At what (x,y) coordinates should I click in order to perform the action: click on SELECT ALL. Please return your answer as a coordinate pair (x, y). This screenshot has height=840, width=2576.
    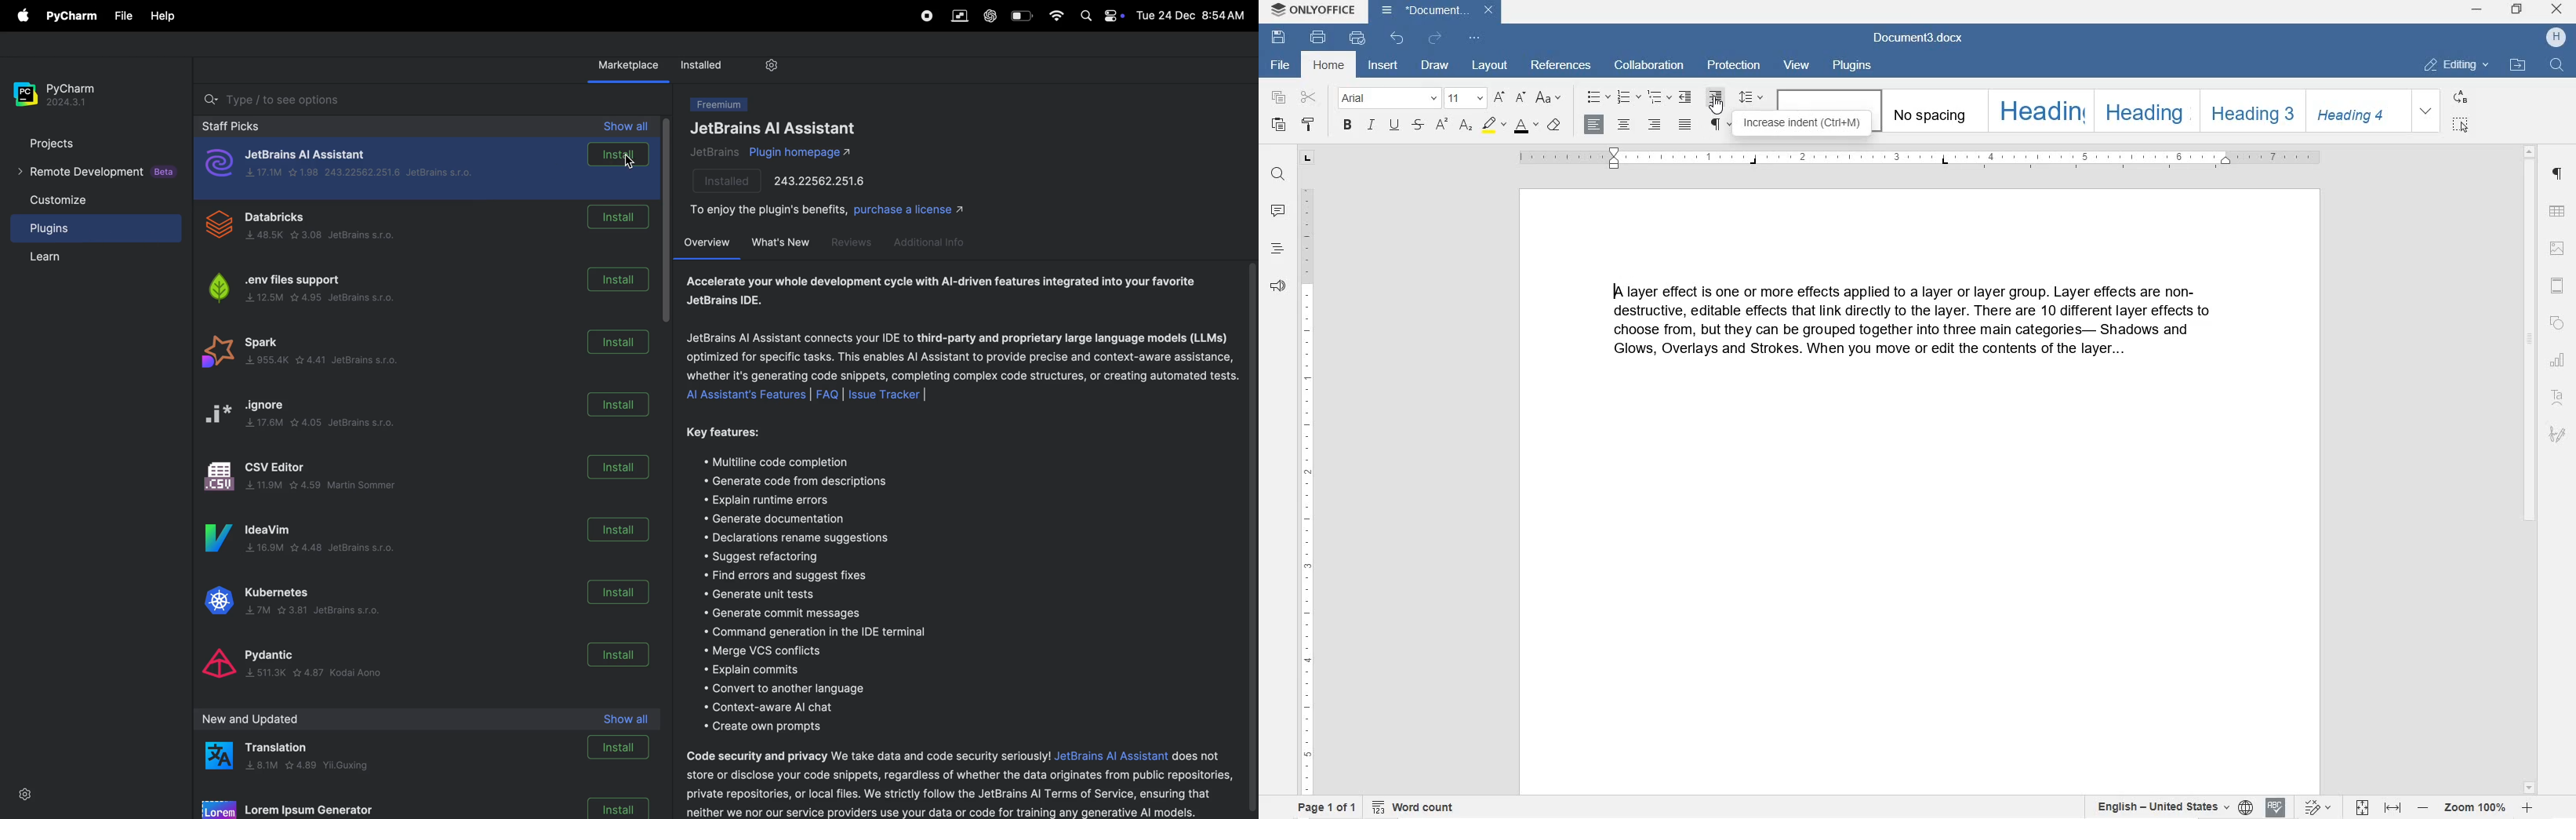
    Looking at the image, I should click on (2460, 124).